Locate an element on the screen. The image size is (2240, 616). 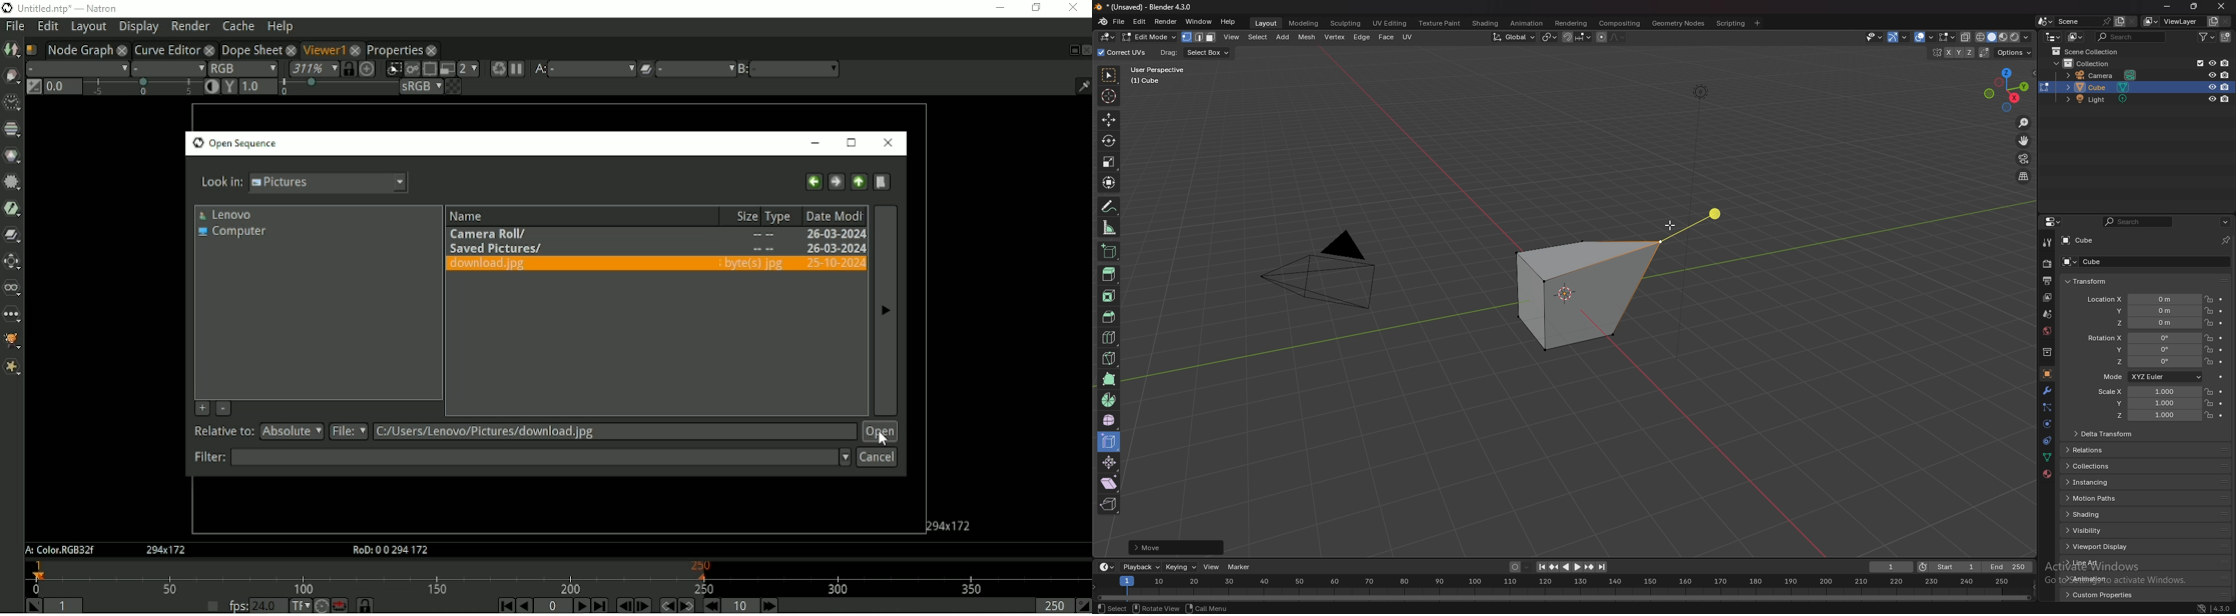
options is located at coordinates (2013, 52).